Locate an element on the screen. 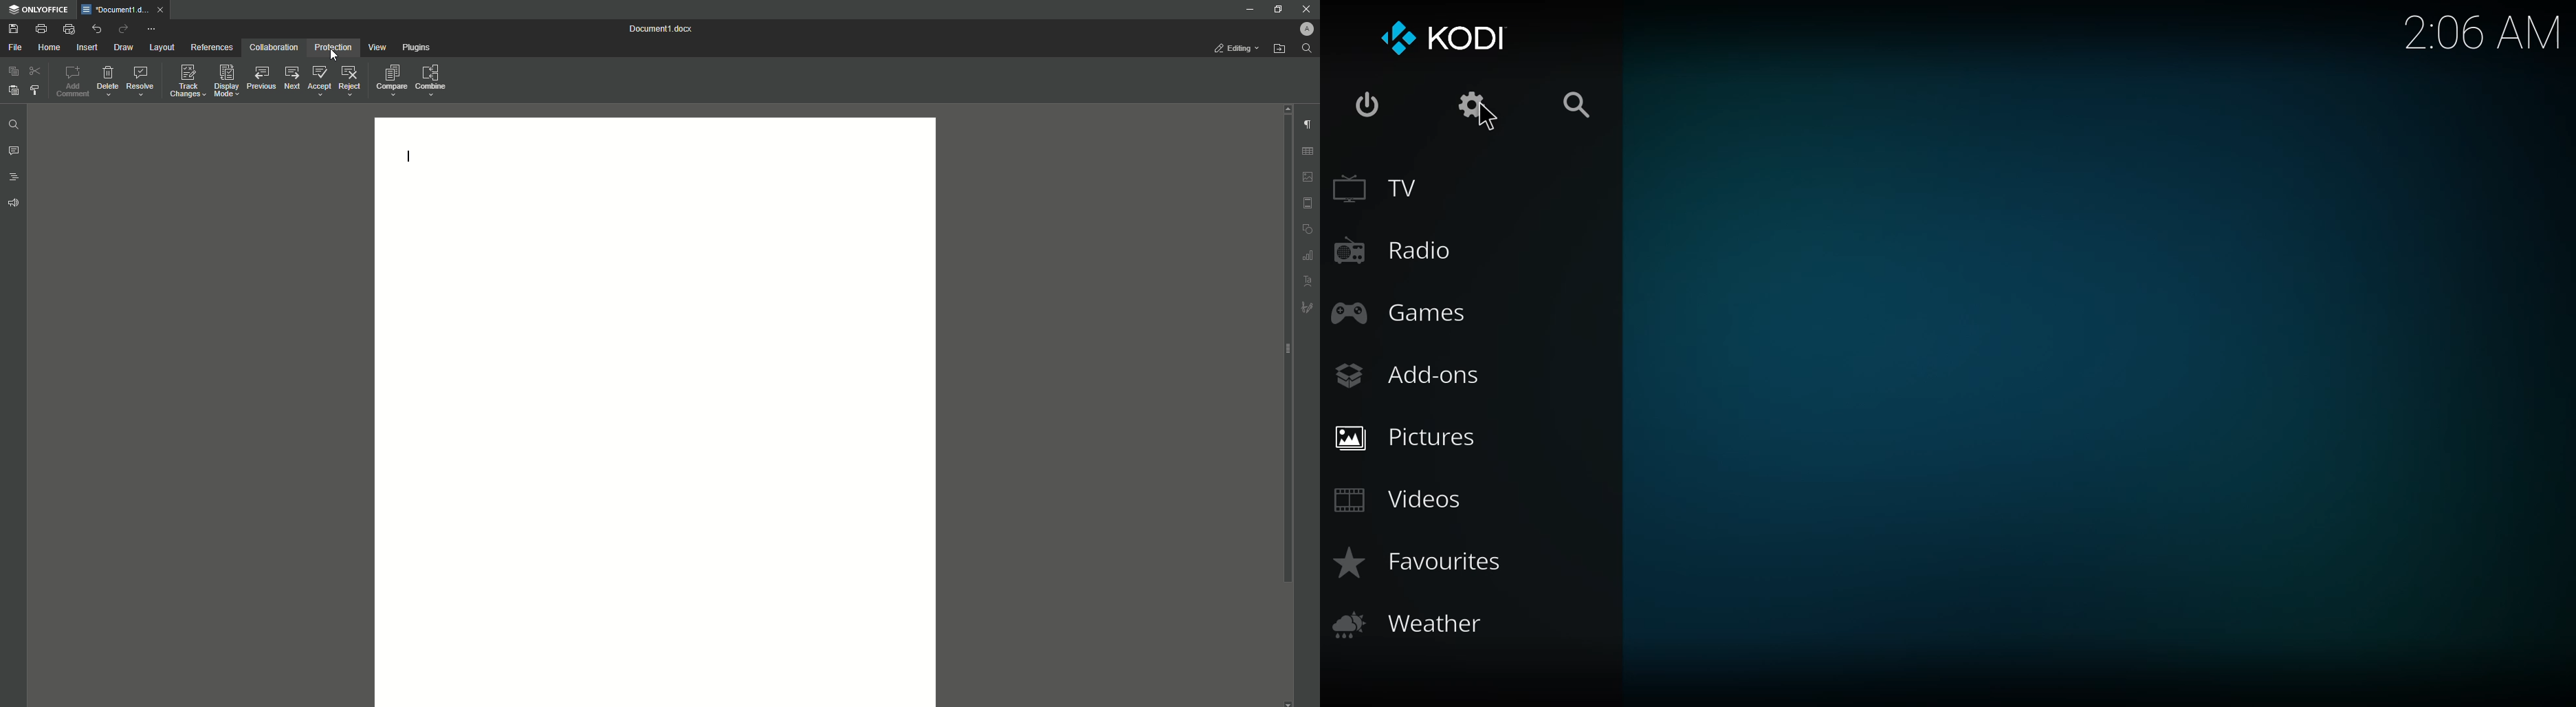  Image settings is located at coordinates (1309, 177).